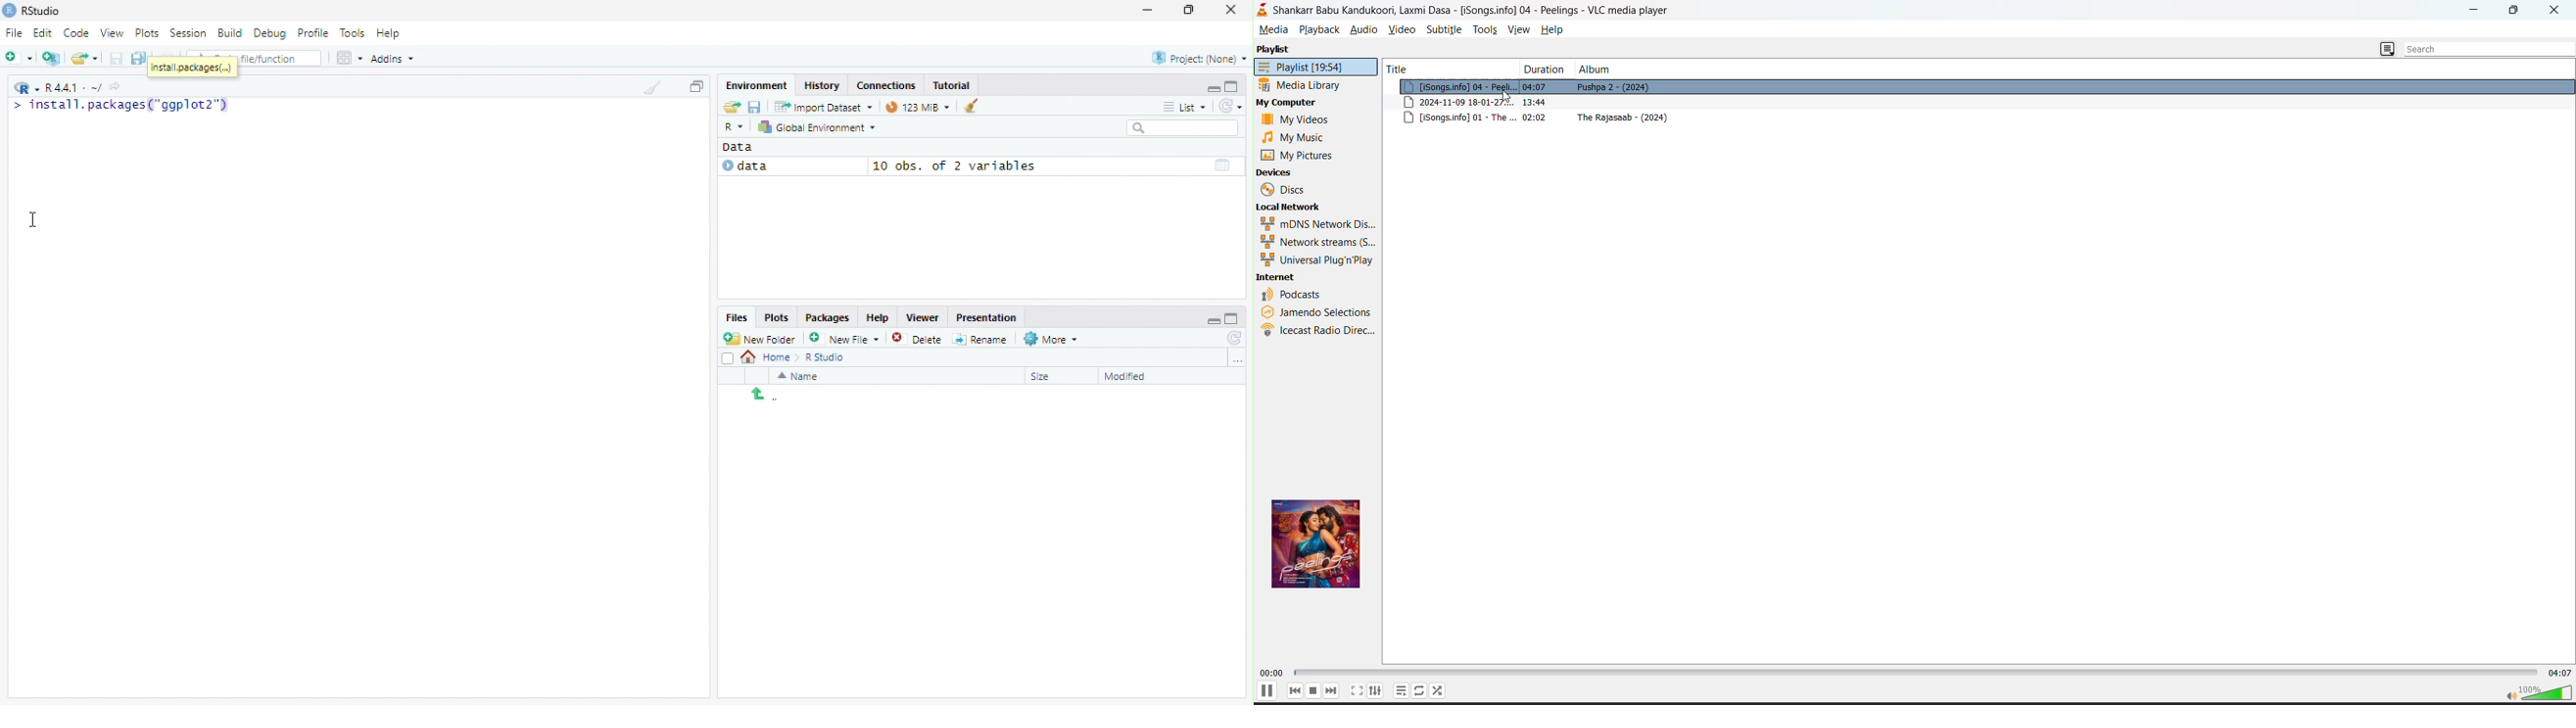 Image resolution: width=2576 pixels, height=728 pixels. Describe the element at coordinates (392, 34) in the screenshot. I see `Help` at that location.